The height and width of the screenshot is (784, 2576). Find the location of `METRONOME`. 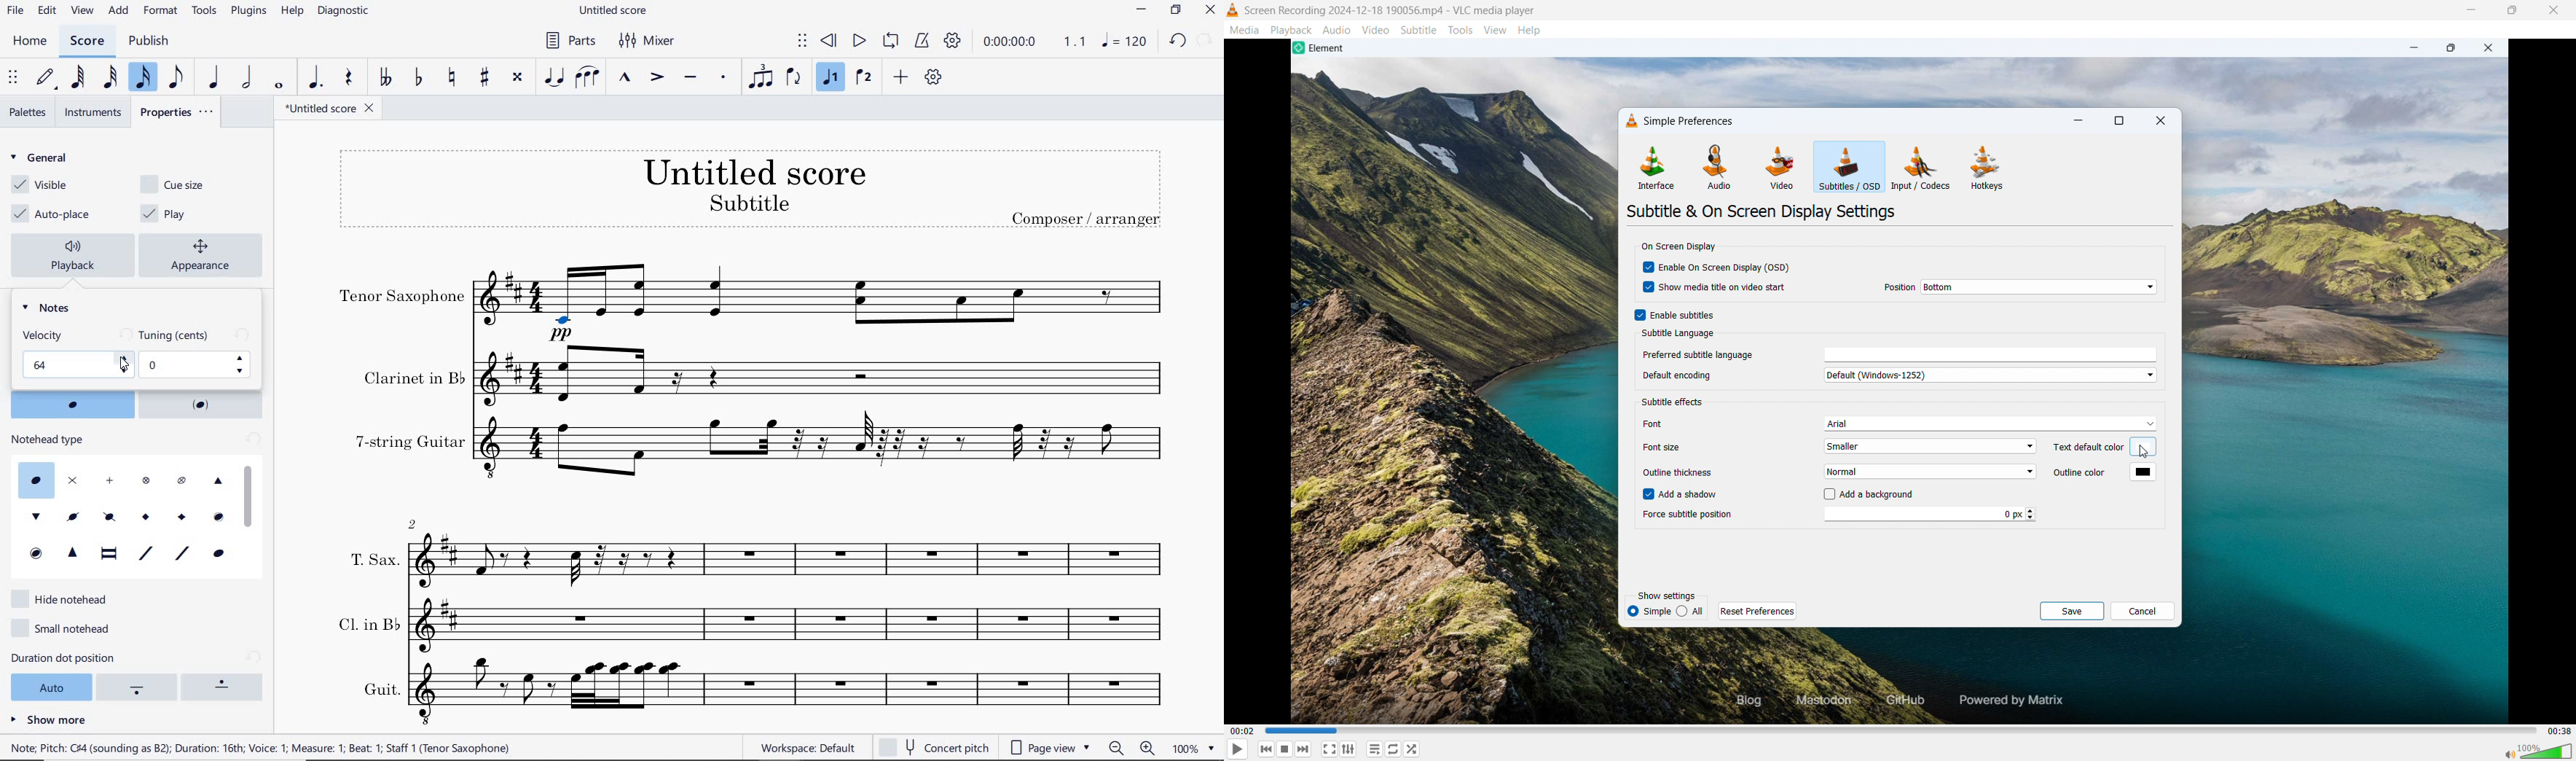

METRONOME is located at coordinates (924, 42).